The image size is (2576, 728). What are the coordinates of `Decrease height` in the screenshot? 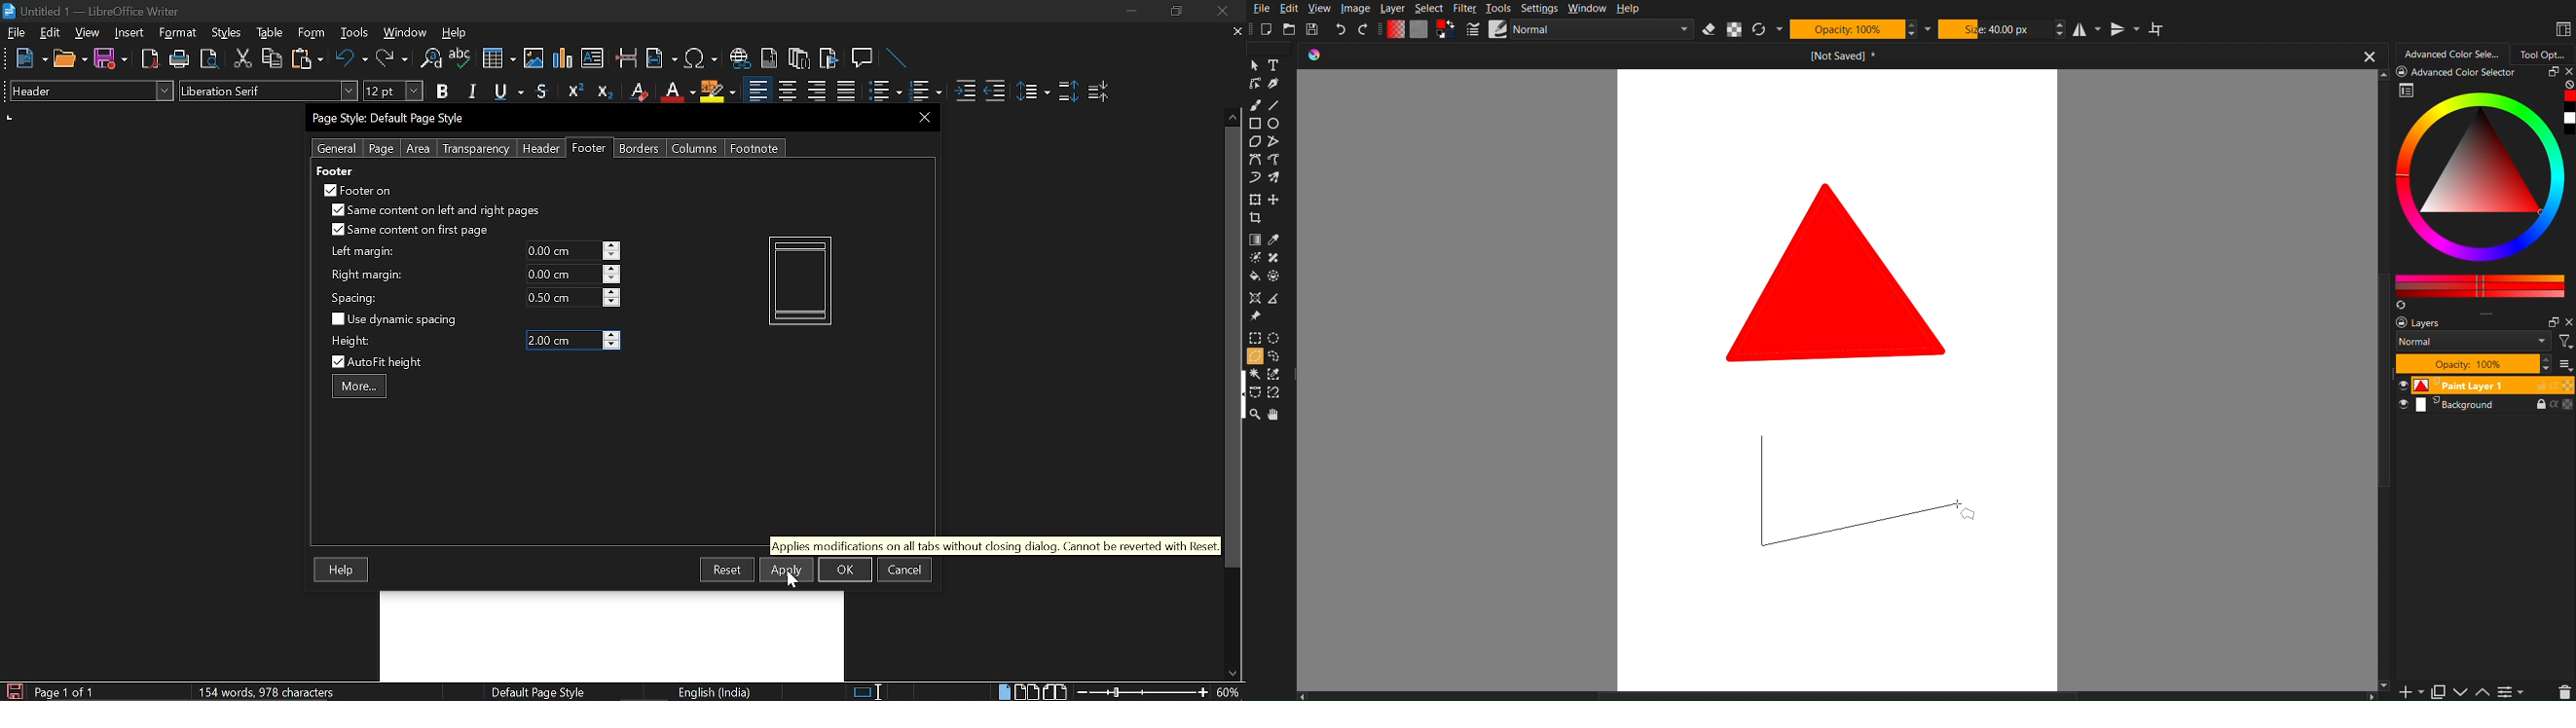 It's located at (611, 346).